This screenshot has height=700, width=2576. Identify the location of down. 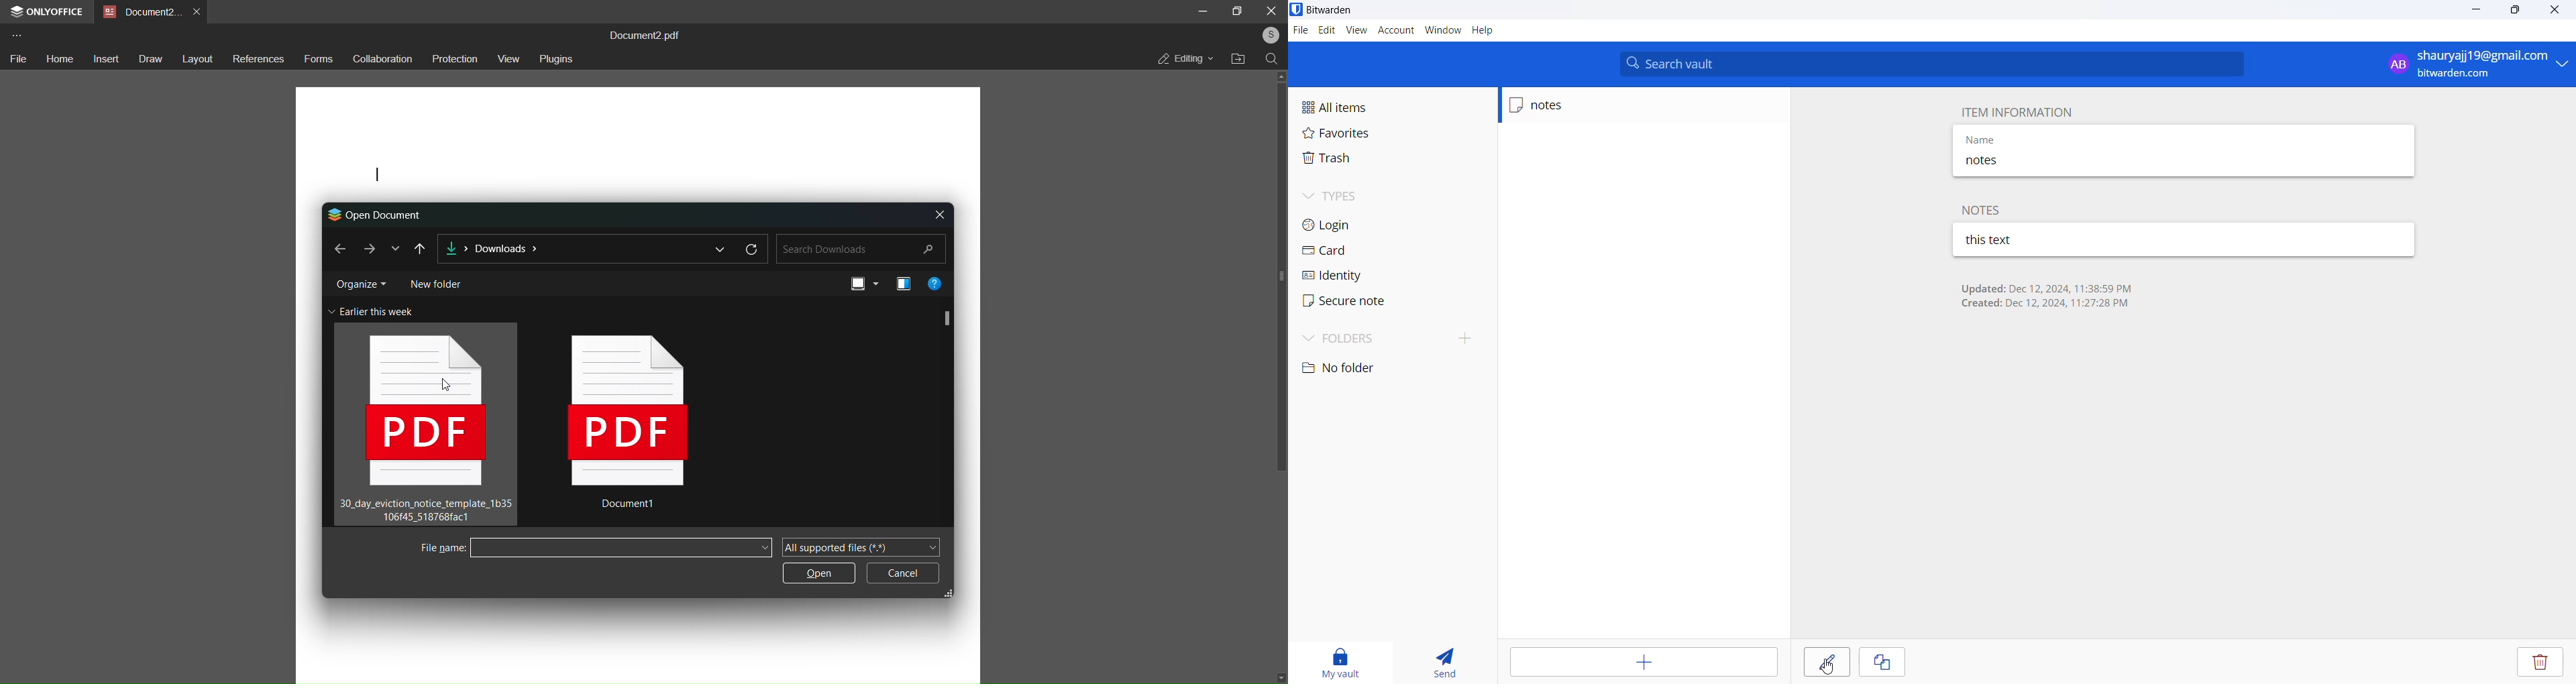
(1279, 675).